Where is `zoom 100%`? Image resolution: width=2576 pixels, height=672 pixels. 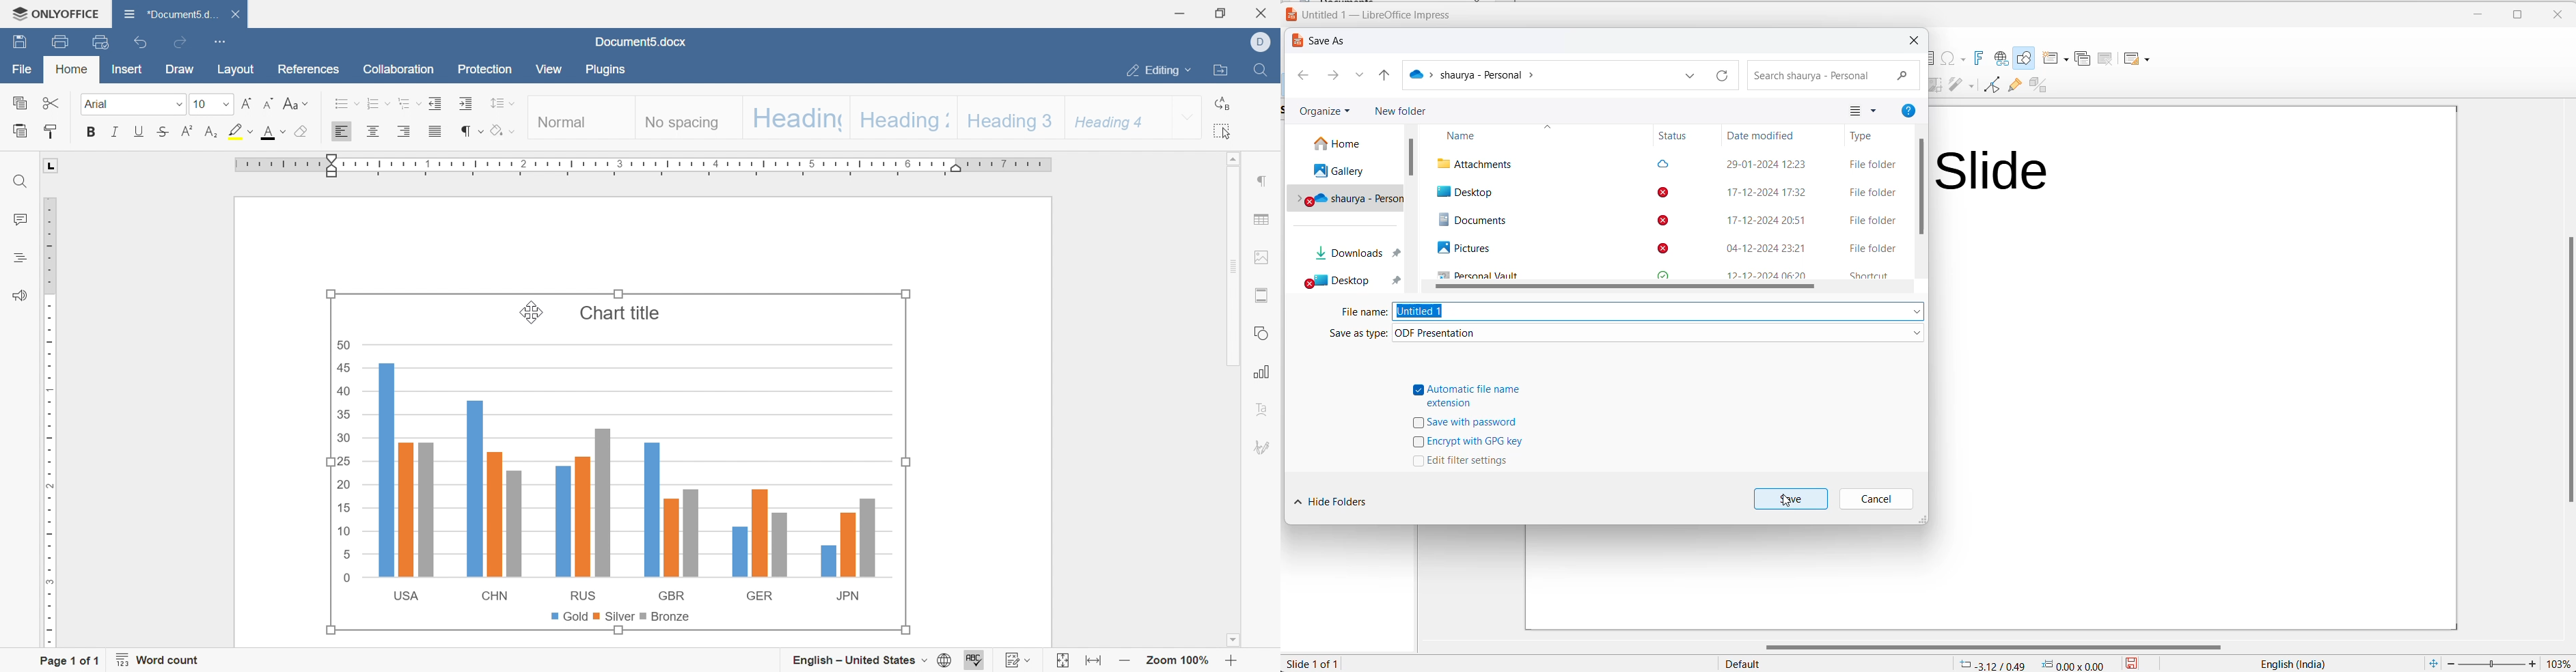 zoom 100% is located at coordinates (1179, 659).